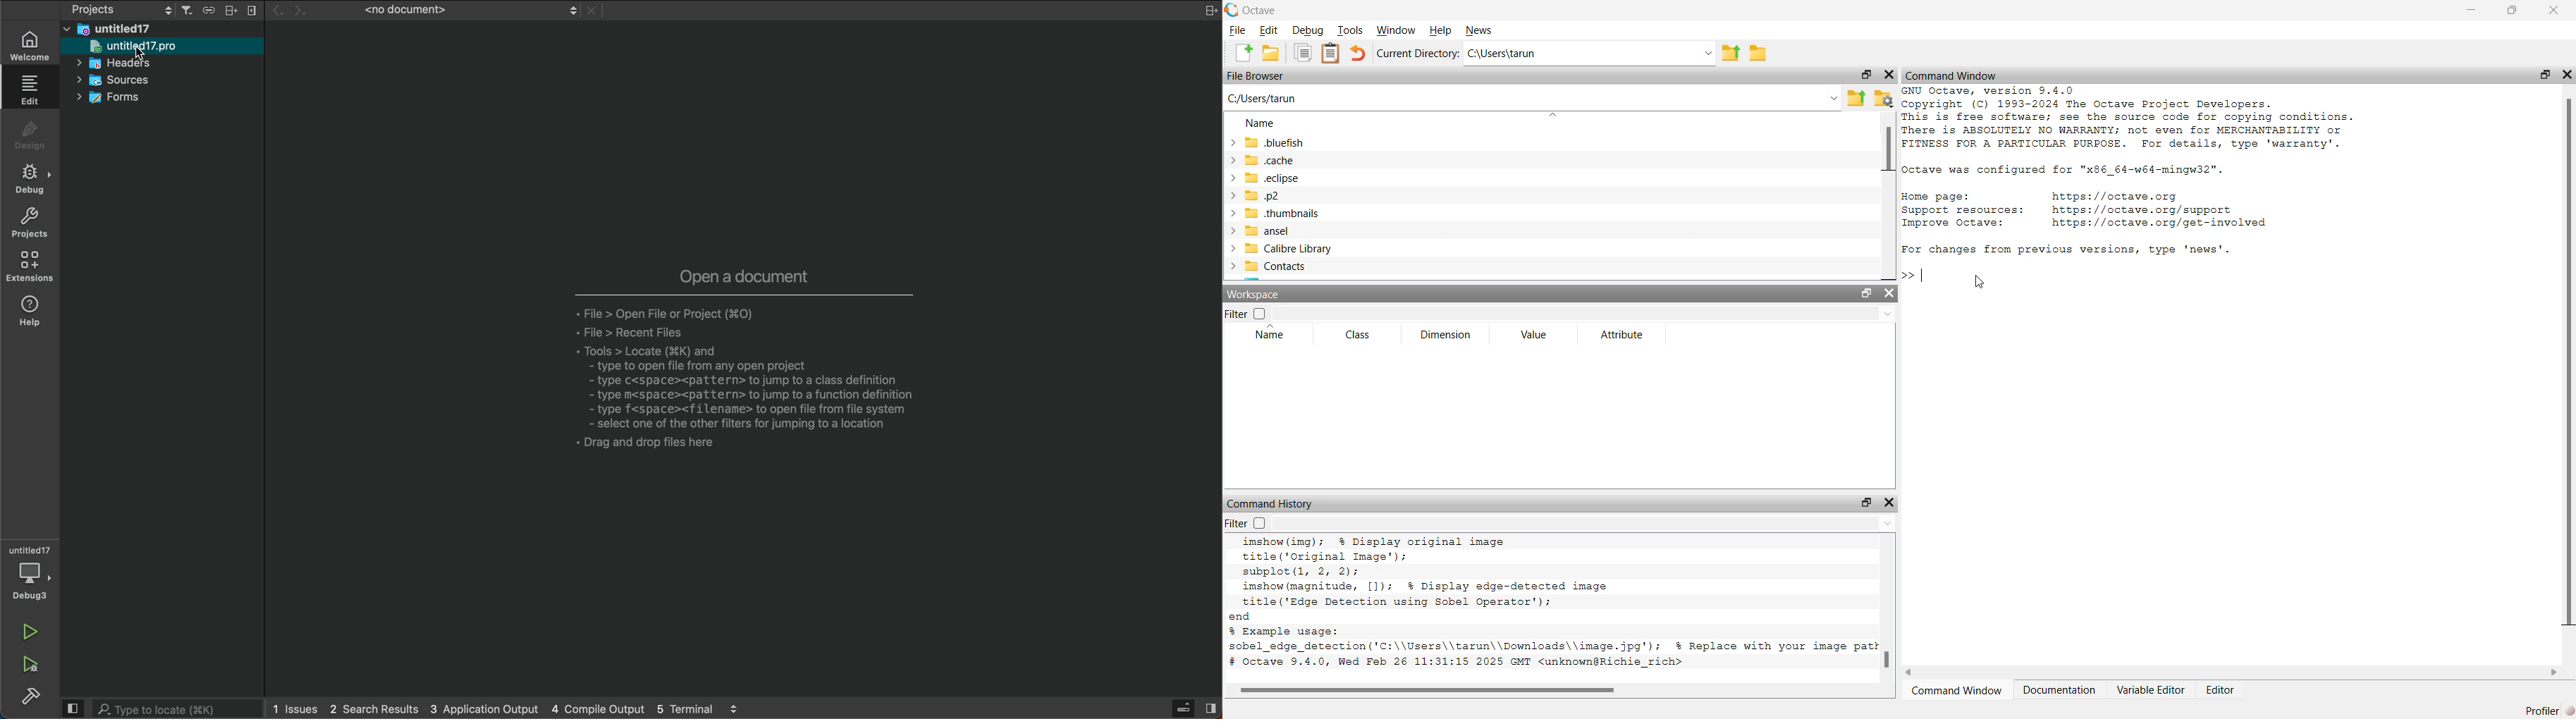 Image resolution: width=2576 pixels, height=728 pixels. What do you see at coordinates (2062, 692) in the screenshot?
I see `Documentation` at bounding box center [2062, 692].